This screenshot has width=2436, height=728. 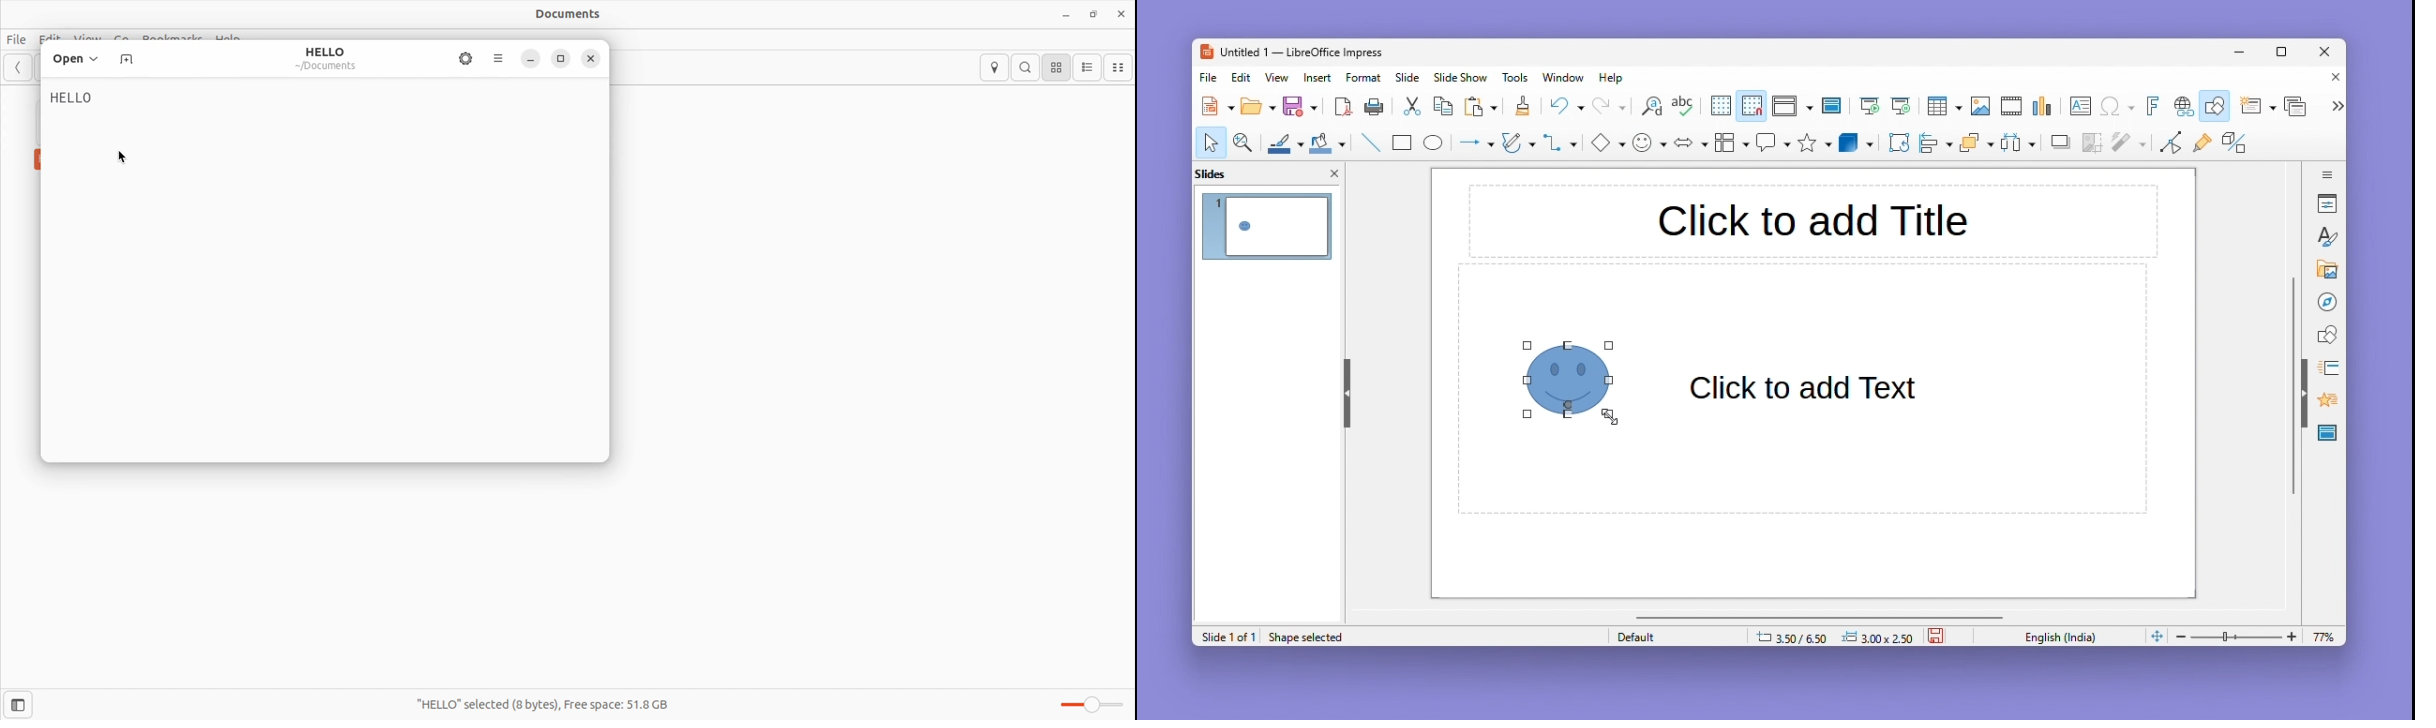 I want to click on Help, so click(x=1613, y=78).